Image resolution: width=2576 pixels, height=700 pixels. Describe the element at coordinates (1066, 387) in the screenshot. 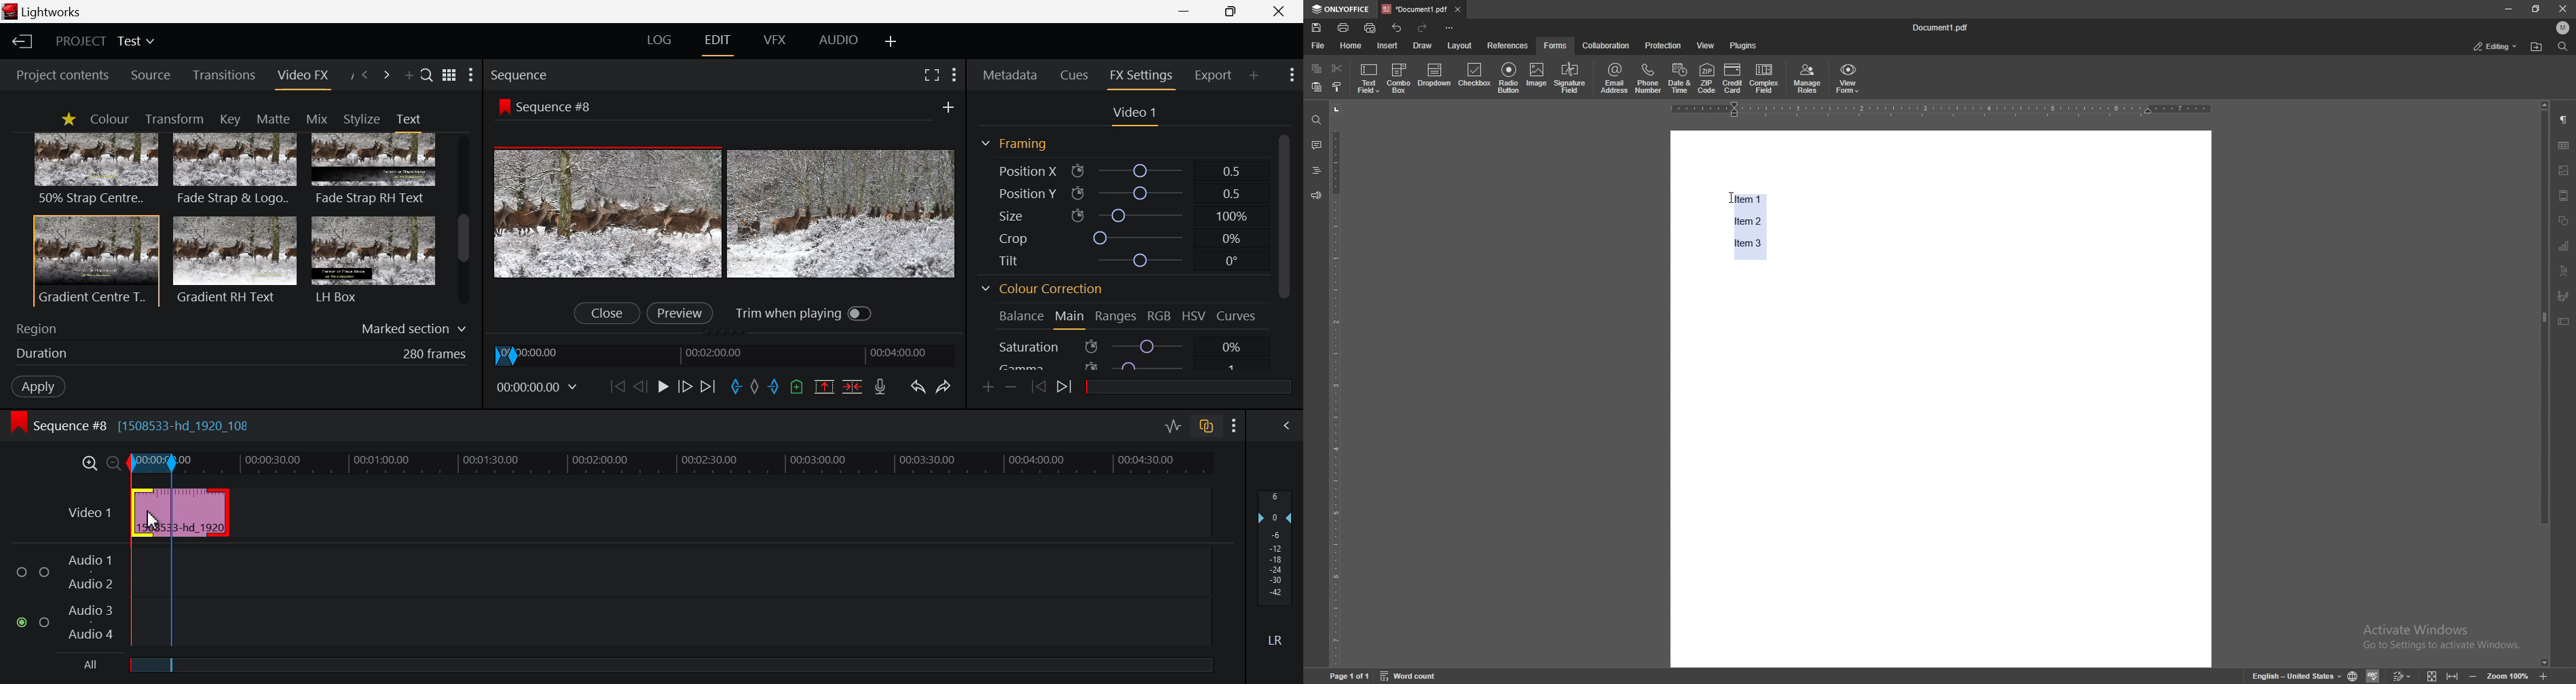

I see `Next keyframe` at that location.